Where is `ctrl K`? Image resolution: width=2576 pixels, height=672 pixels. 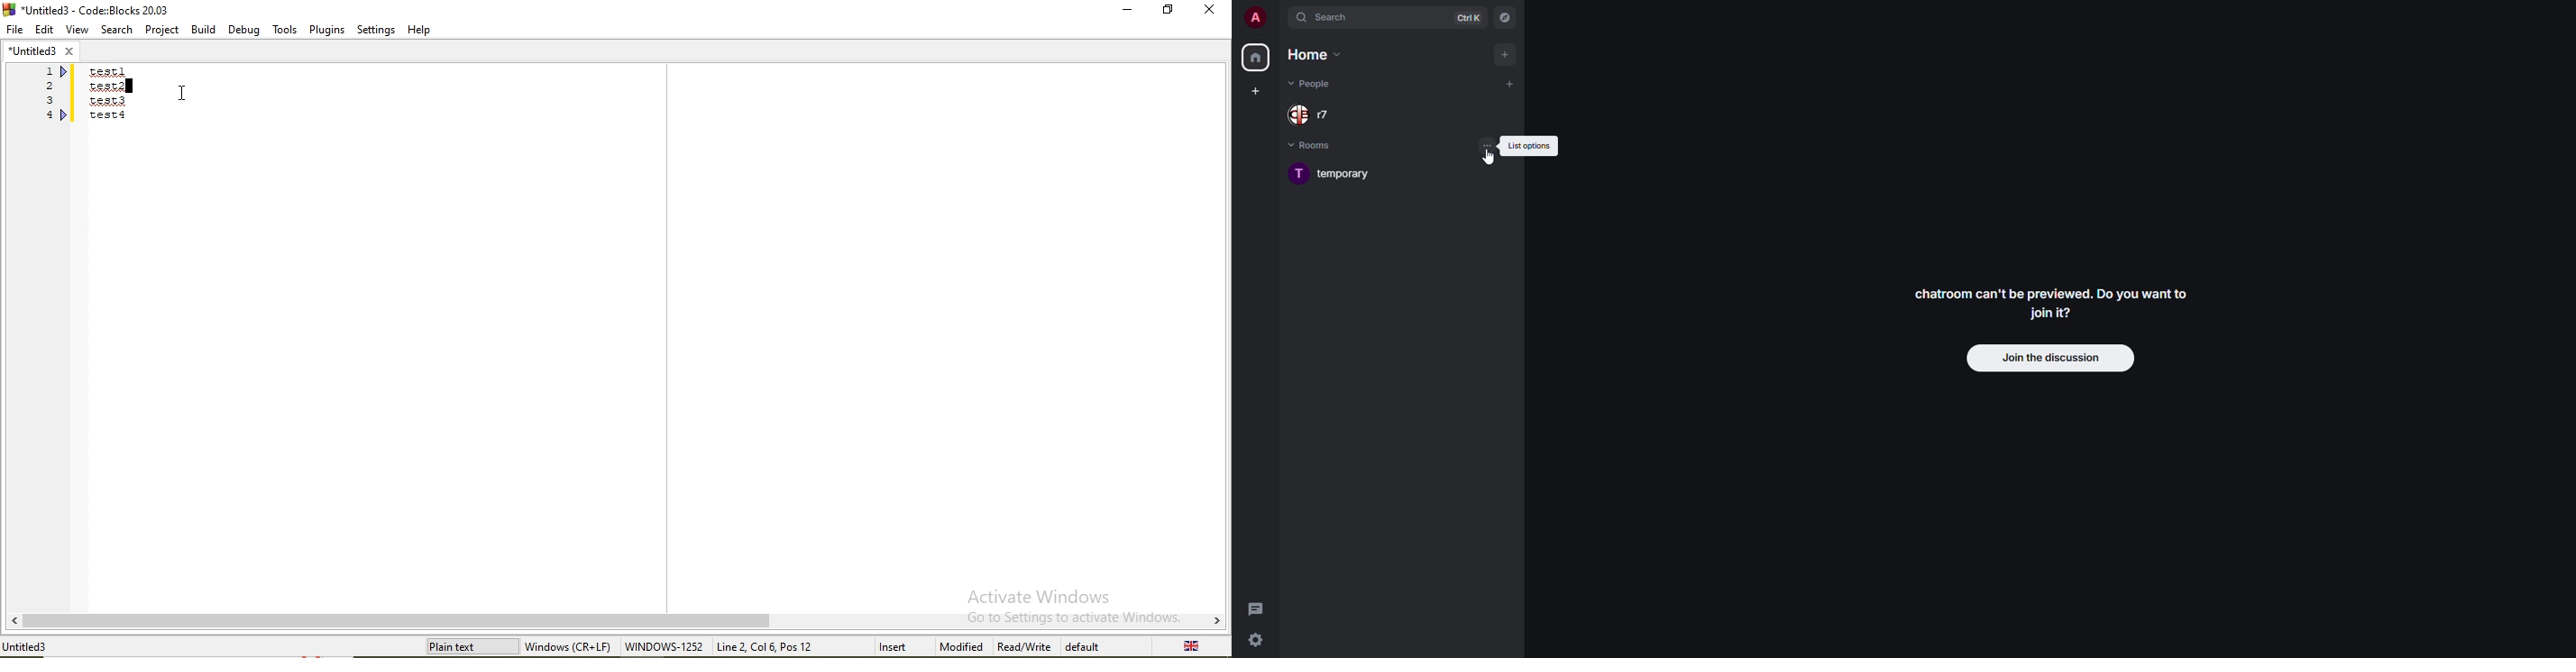 ctrl K is located at coordinates (1468, 17).